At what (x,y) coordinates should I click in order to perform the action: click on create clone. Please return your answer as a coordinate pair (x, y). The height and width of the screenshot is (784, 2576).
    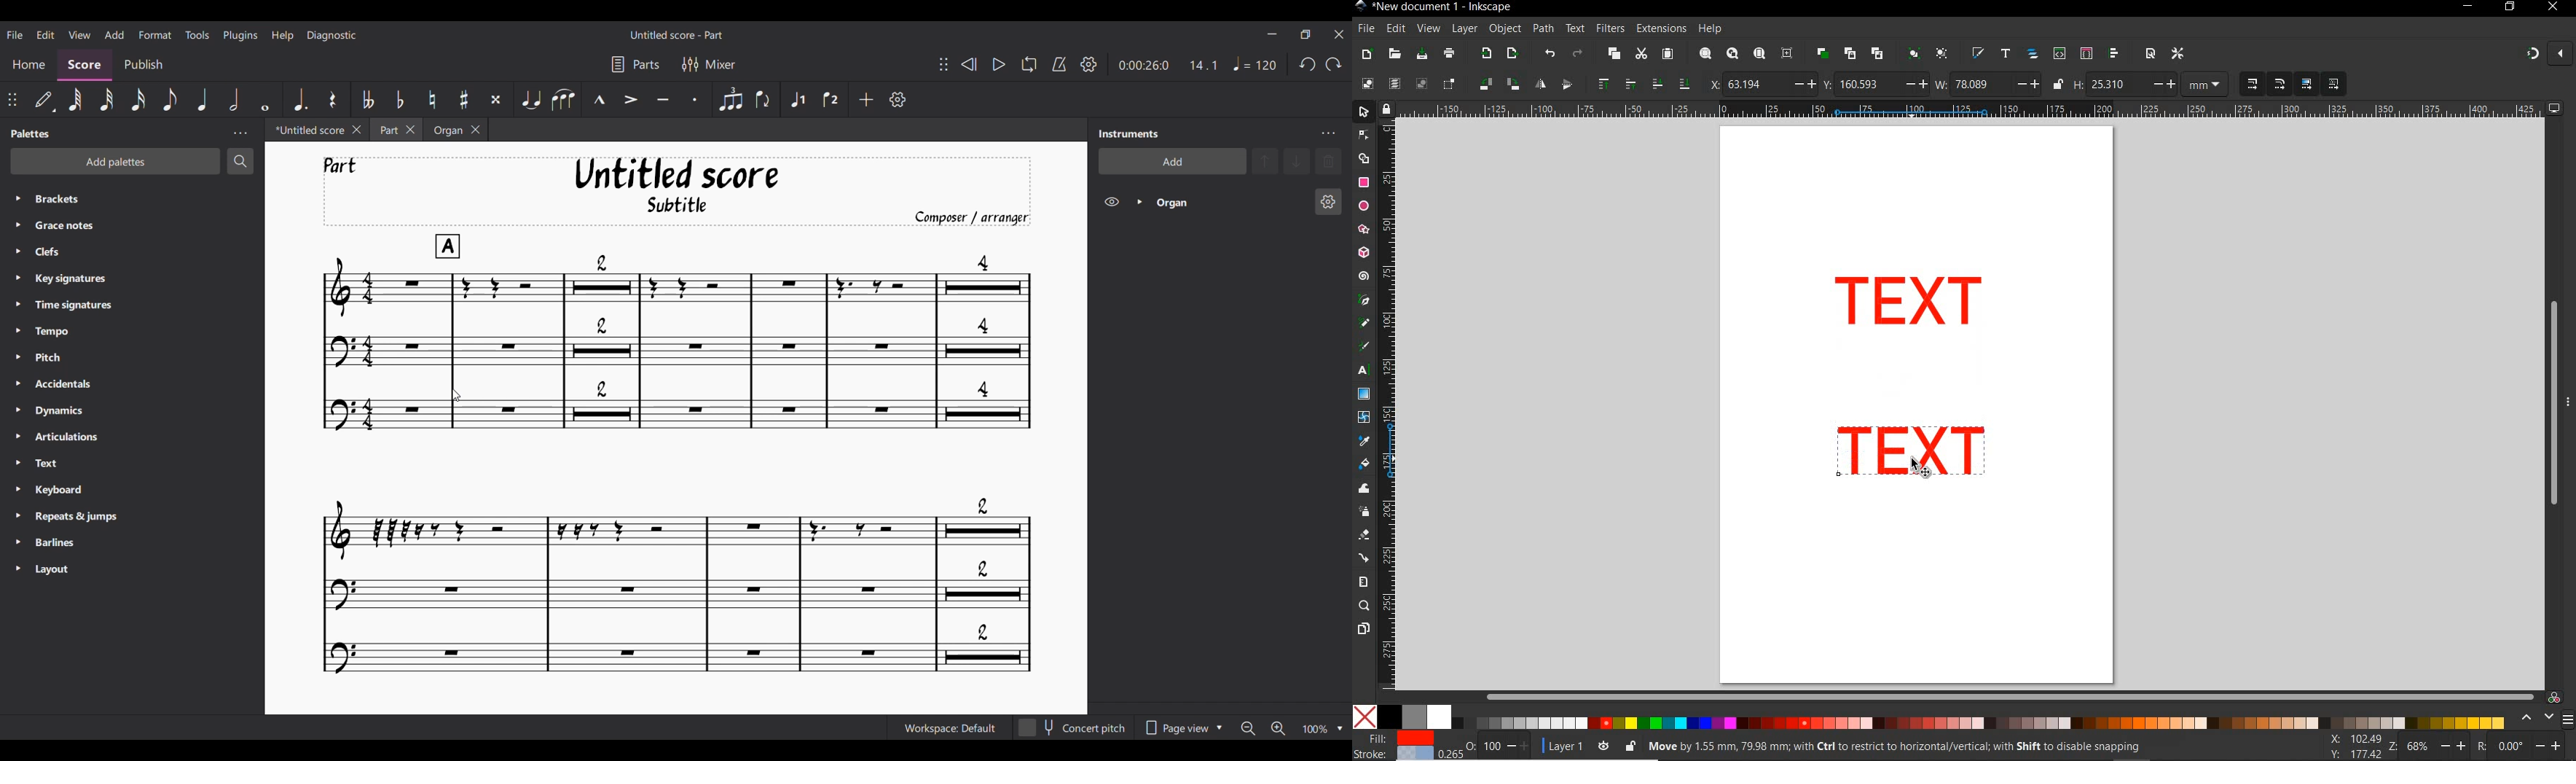
    Looking at the image, I should click on (1849, 54).